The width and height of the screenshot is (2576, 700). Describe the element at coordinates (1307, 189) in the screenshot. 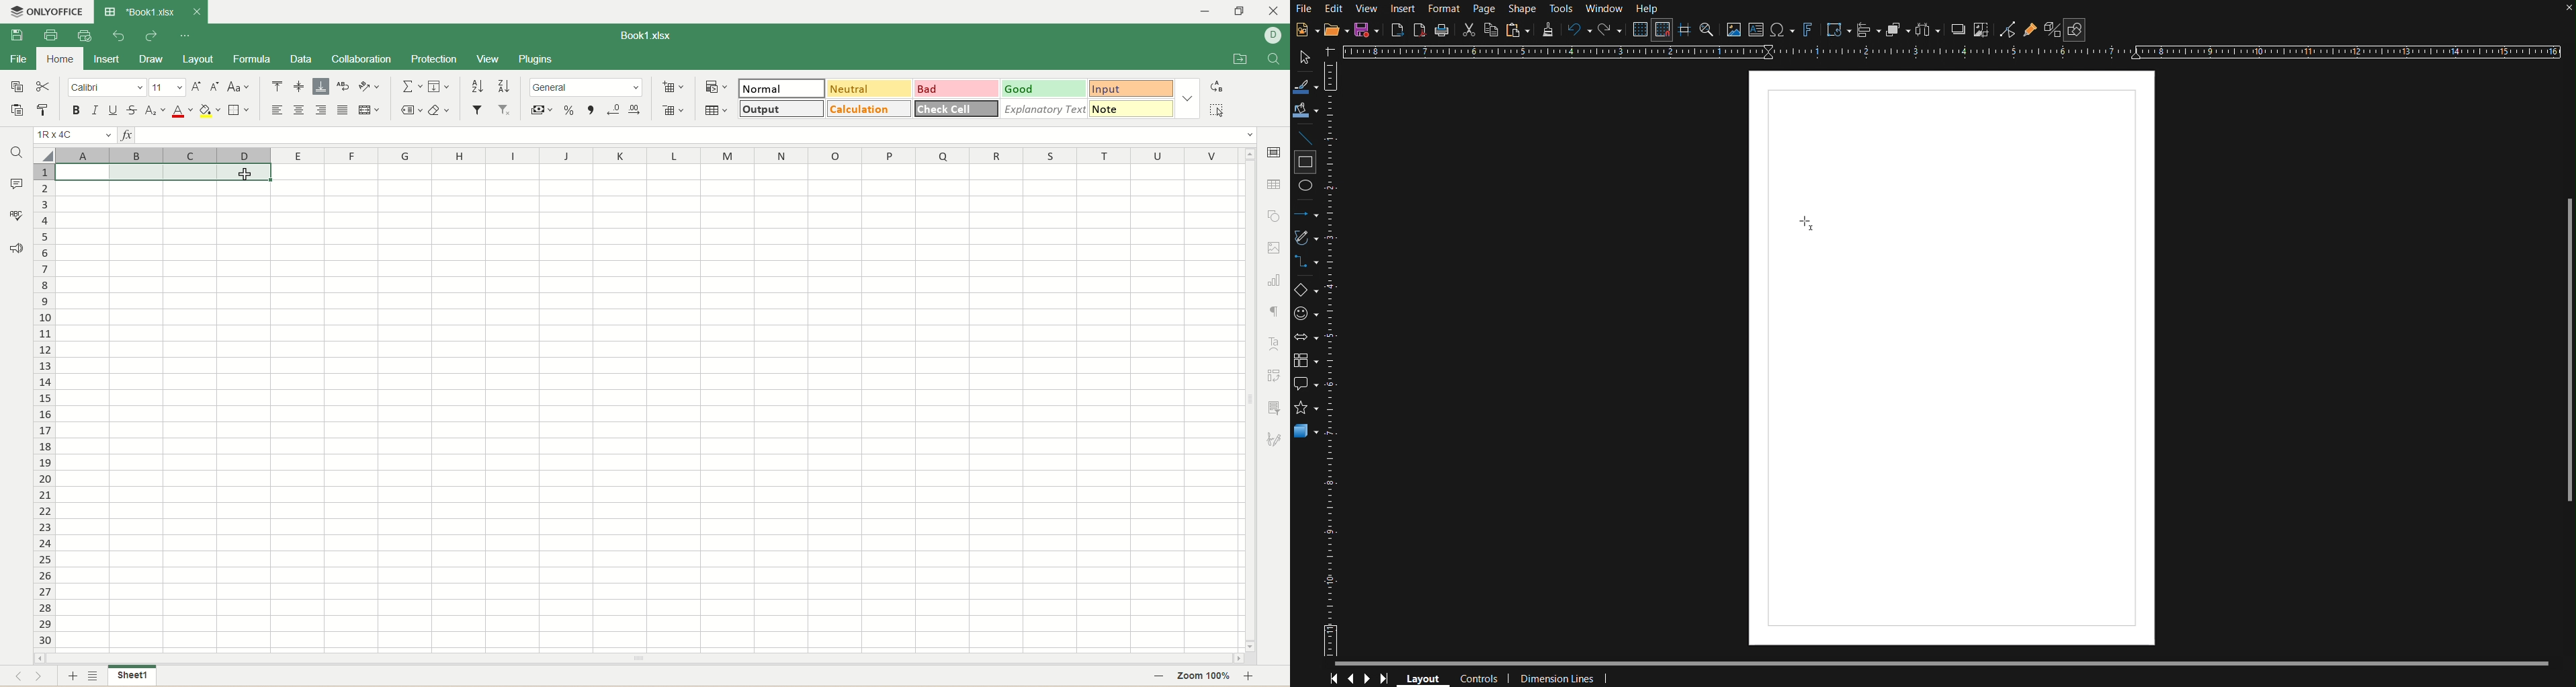

I see `Ellipse` at that location.